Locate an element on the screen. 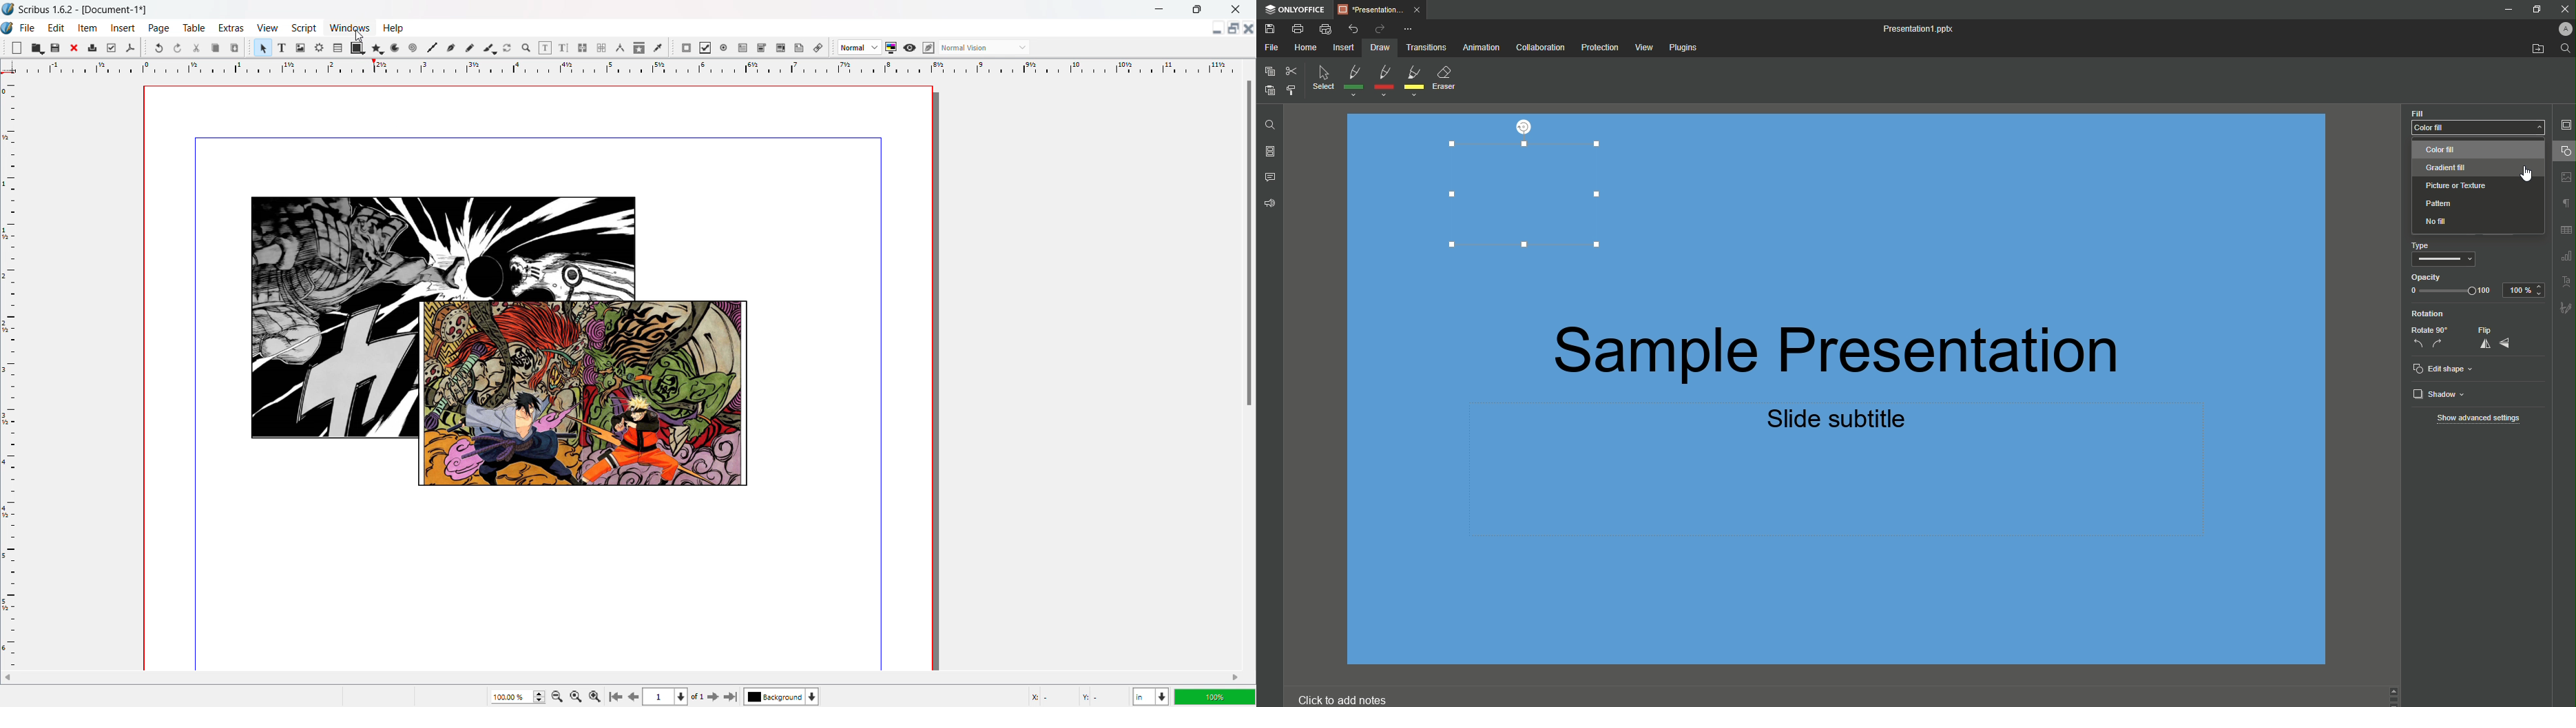 Image resolution: width=2576 pixels, height=728 pixels. move toolbox is located at coordinates (249, 46).